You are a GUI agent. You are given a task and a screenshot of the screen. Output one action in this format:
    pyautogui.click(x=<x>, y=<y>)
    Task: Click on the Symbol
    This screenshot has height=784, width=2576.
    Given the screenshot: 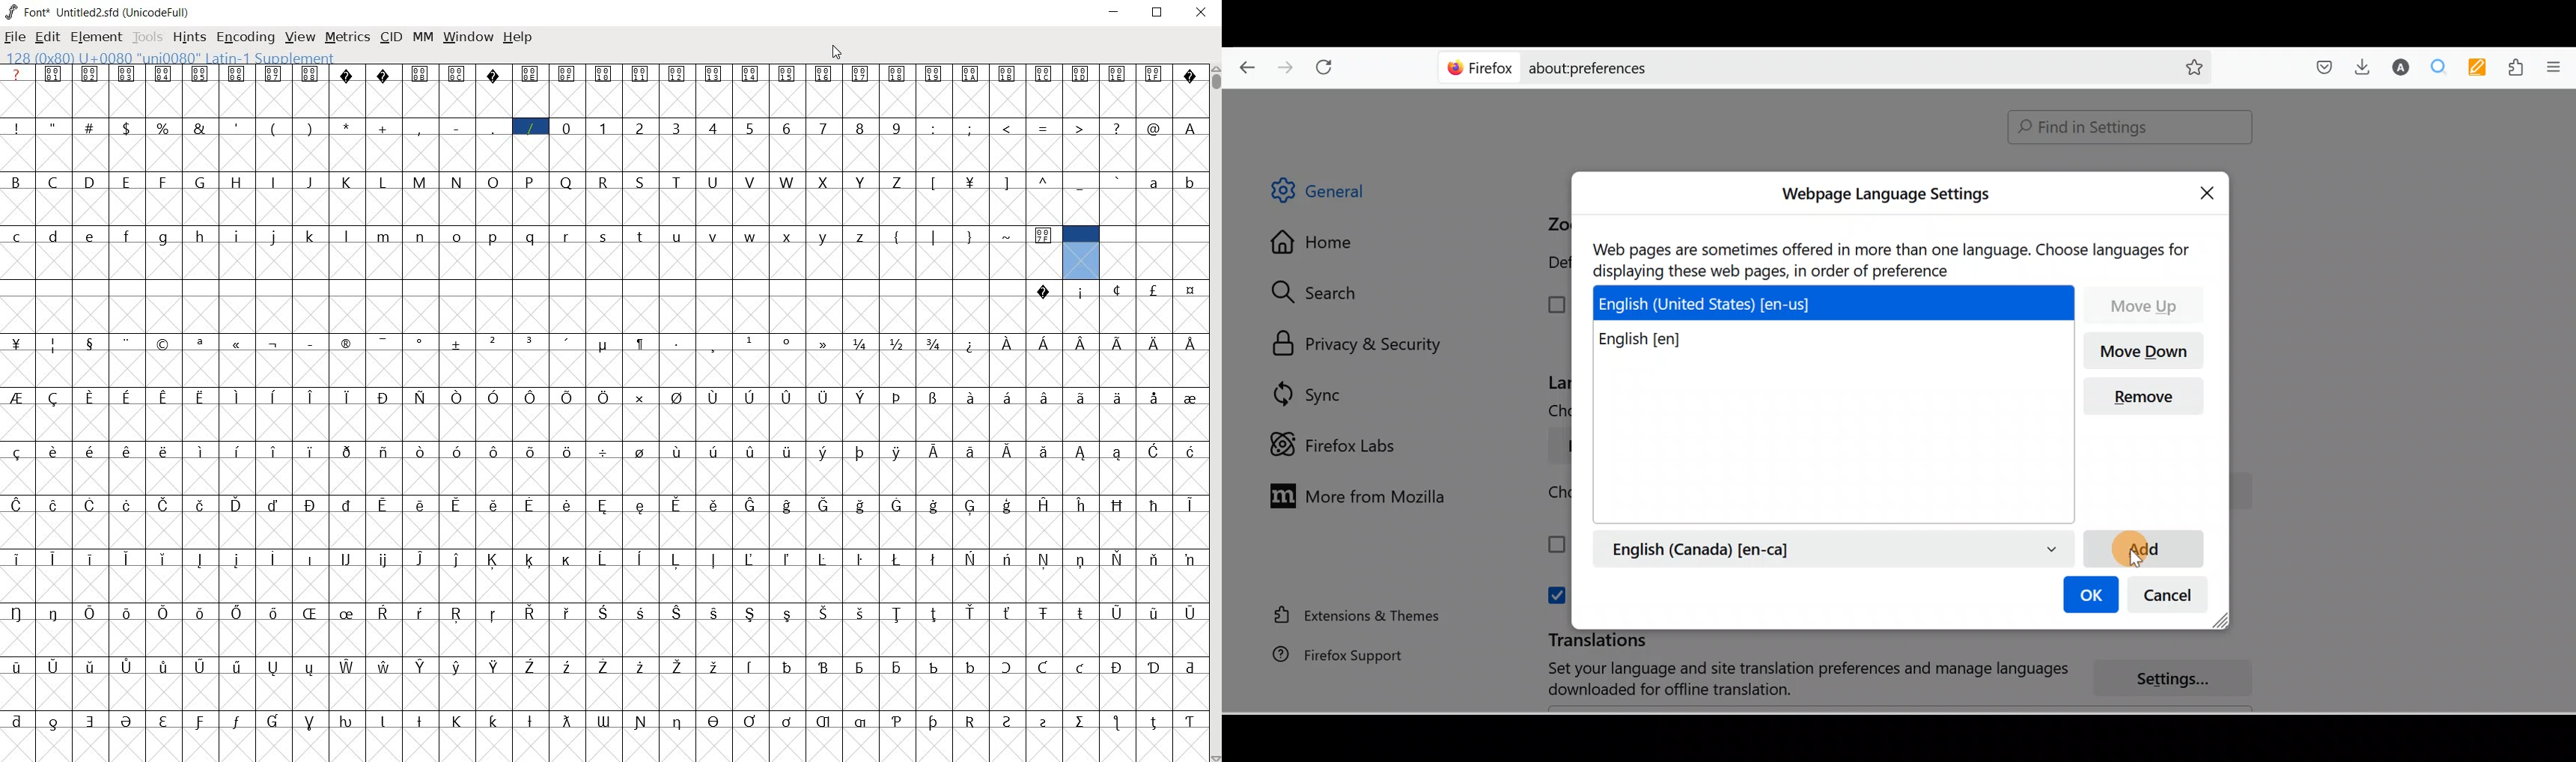 What is the action you would take?
    pyautogui.click(x=275, y=396)
    